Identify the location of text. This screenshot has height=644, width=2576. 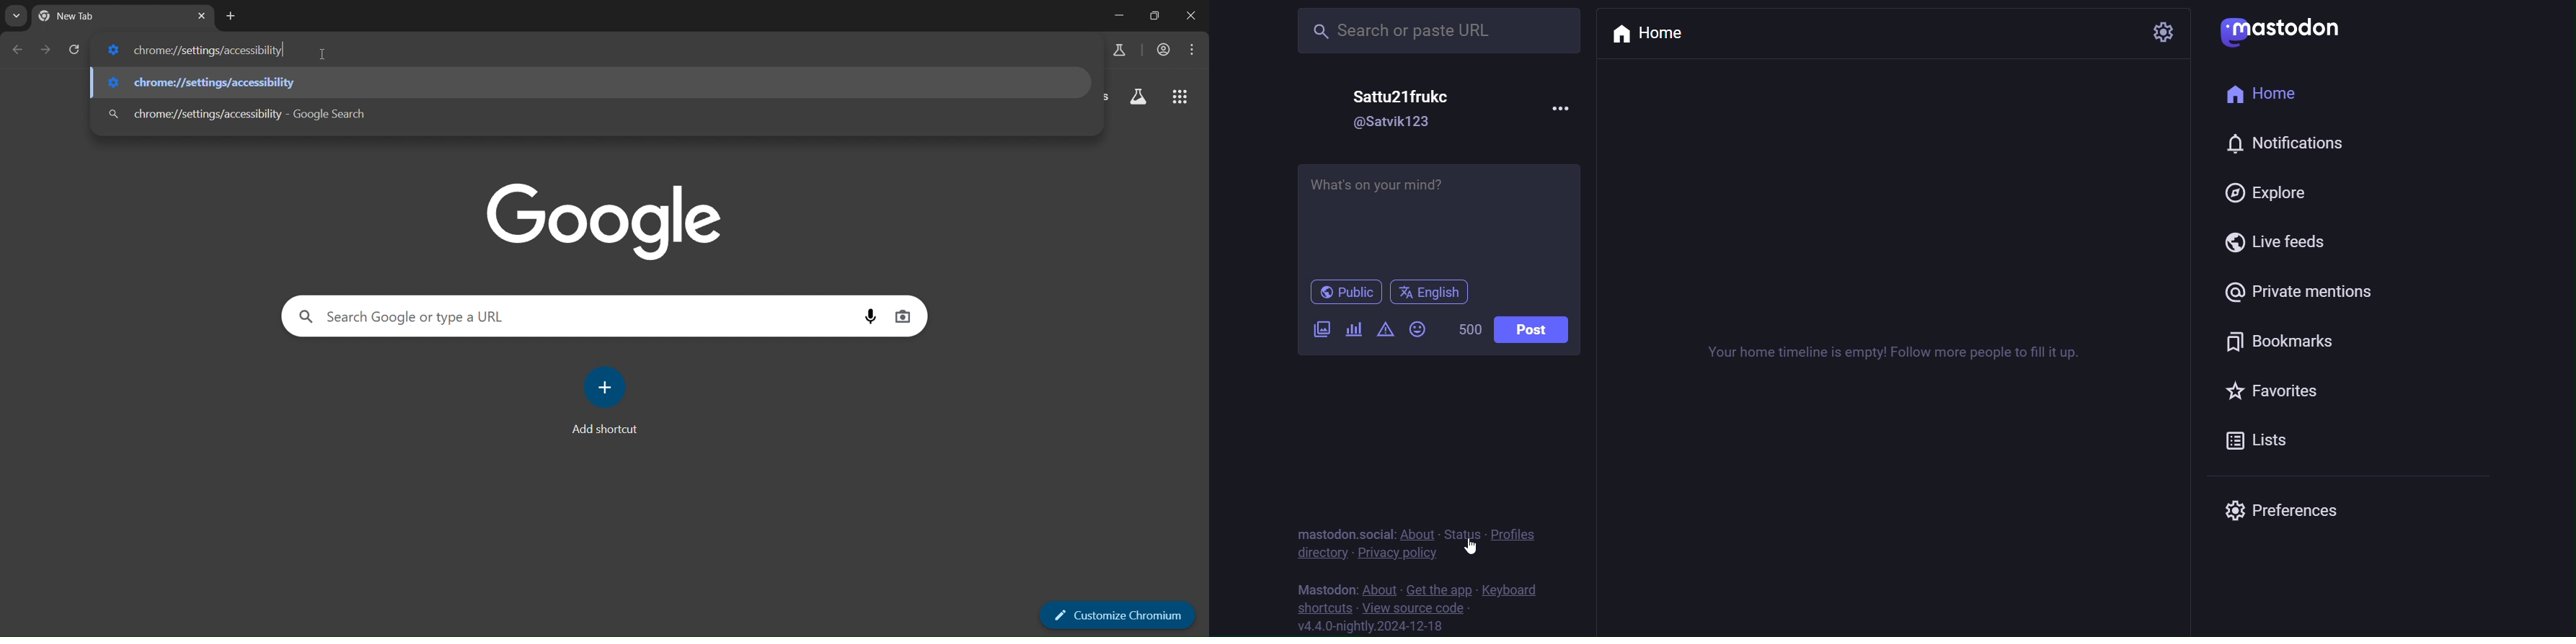
(1345, 532).